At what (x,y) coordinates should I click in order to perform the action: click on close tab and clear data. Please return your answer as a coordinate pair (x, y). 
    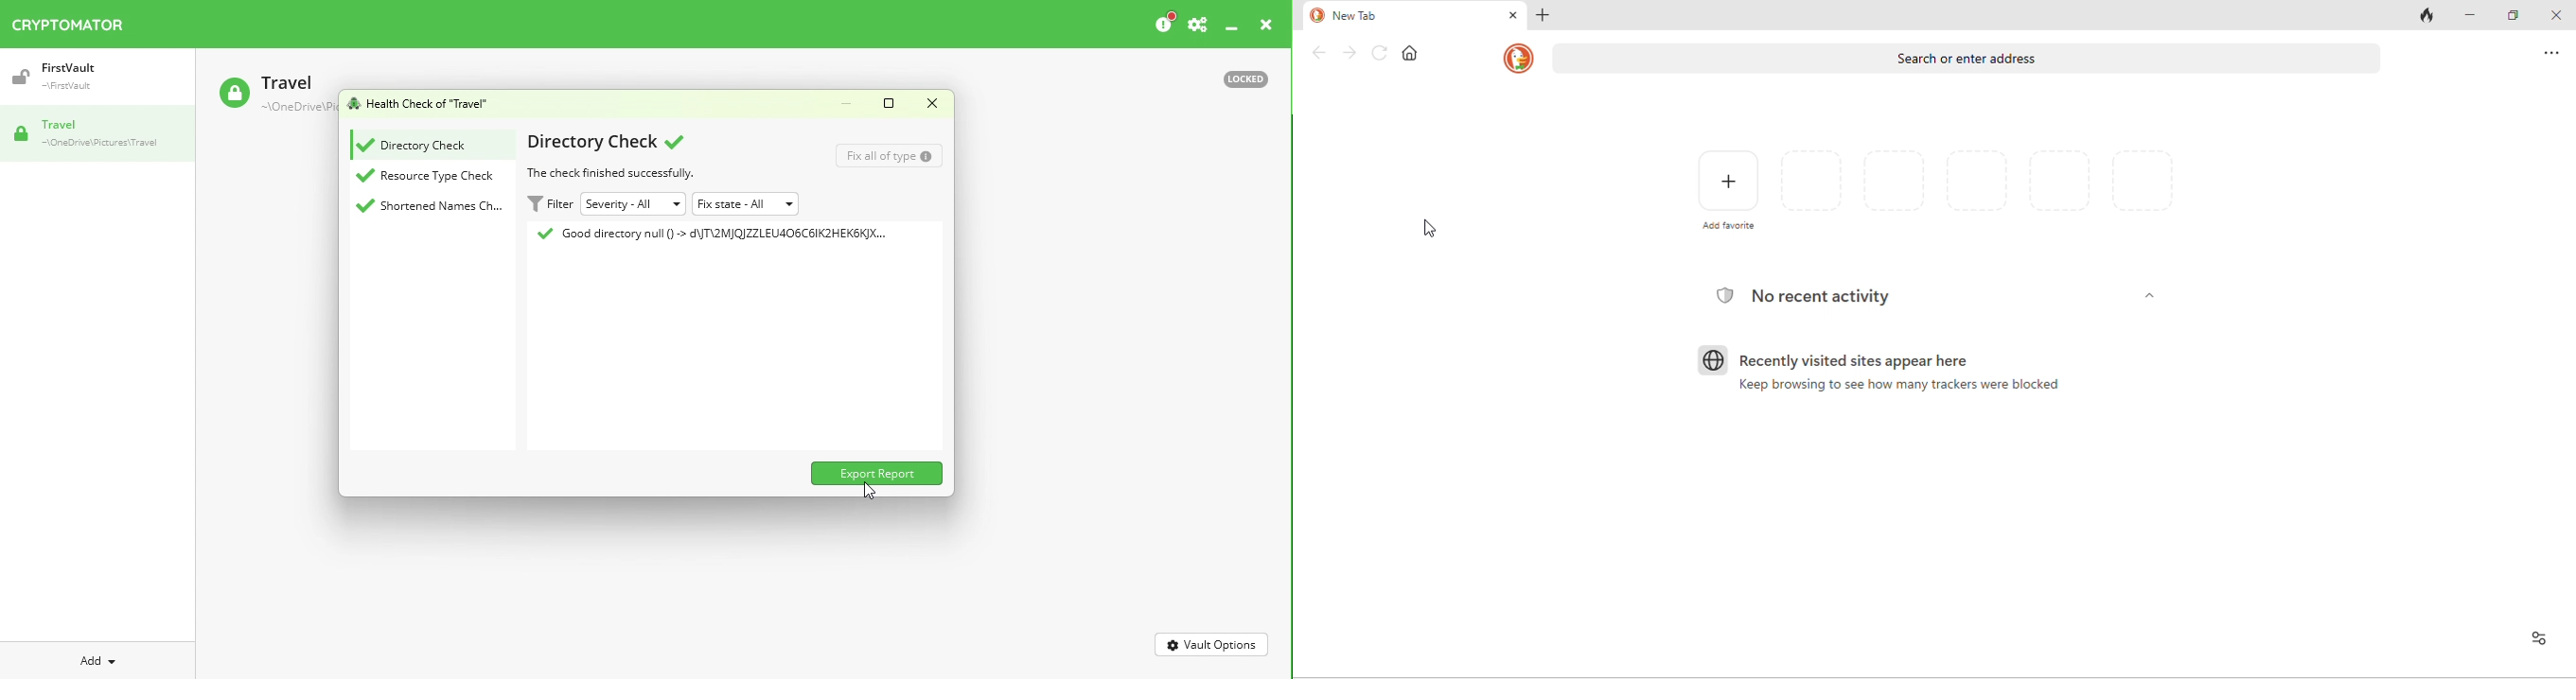
    Looking at the image, I should click on (2428, 17).